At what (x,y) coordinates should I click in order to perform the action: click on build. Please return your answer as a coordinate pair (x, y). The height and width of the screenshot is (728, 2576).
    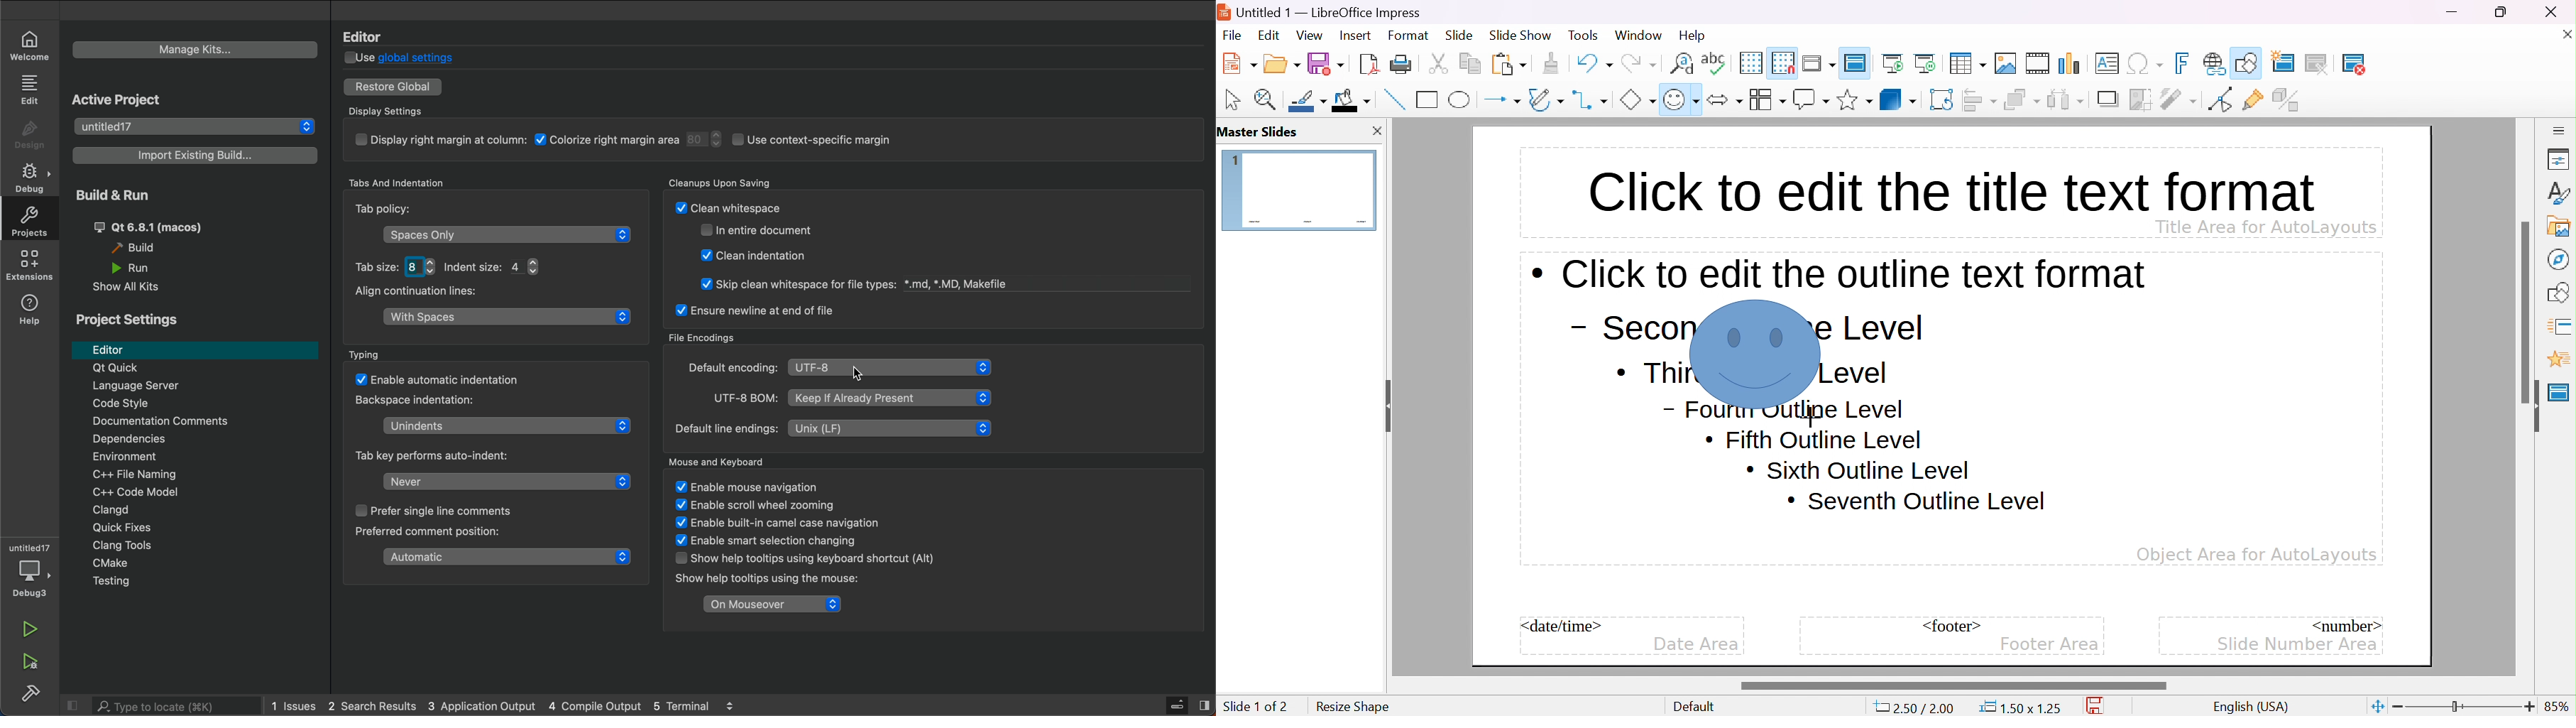
    Looking at the image, I should click on (34, 693).